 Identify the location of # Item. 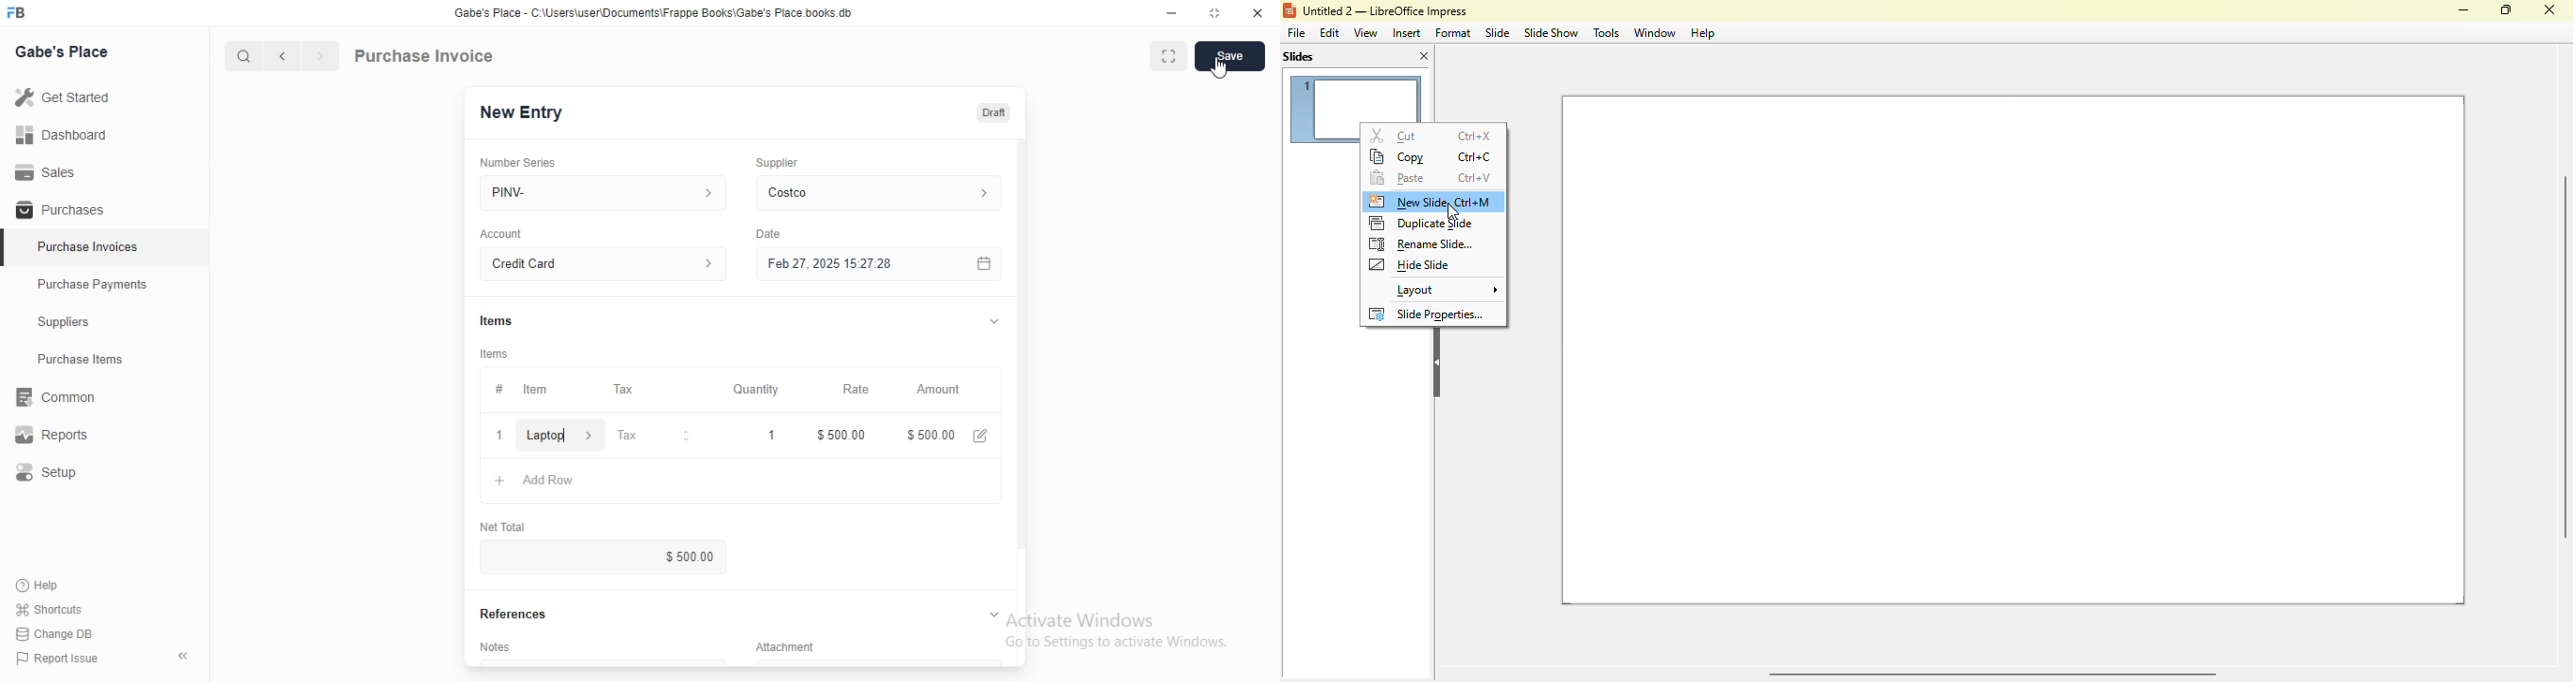
(544, 390).